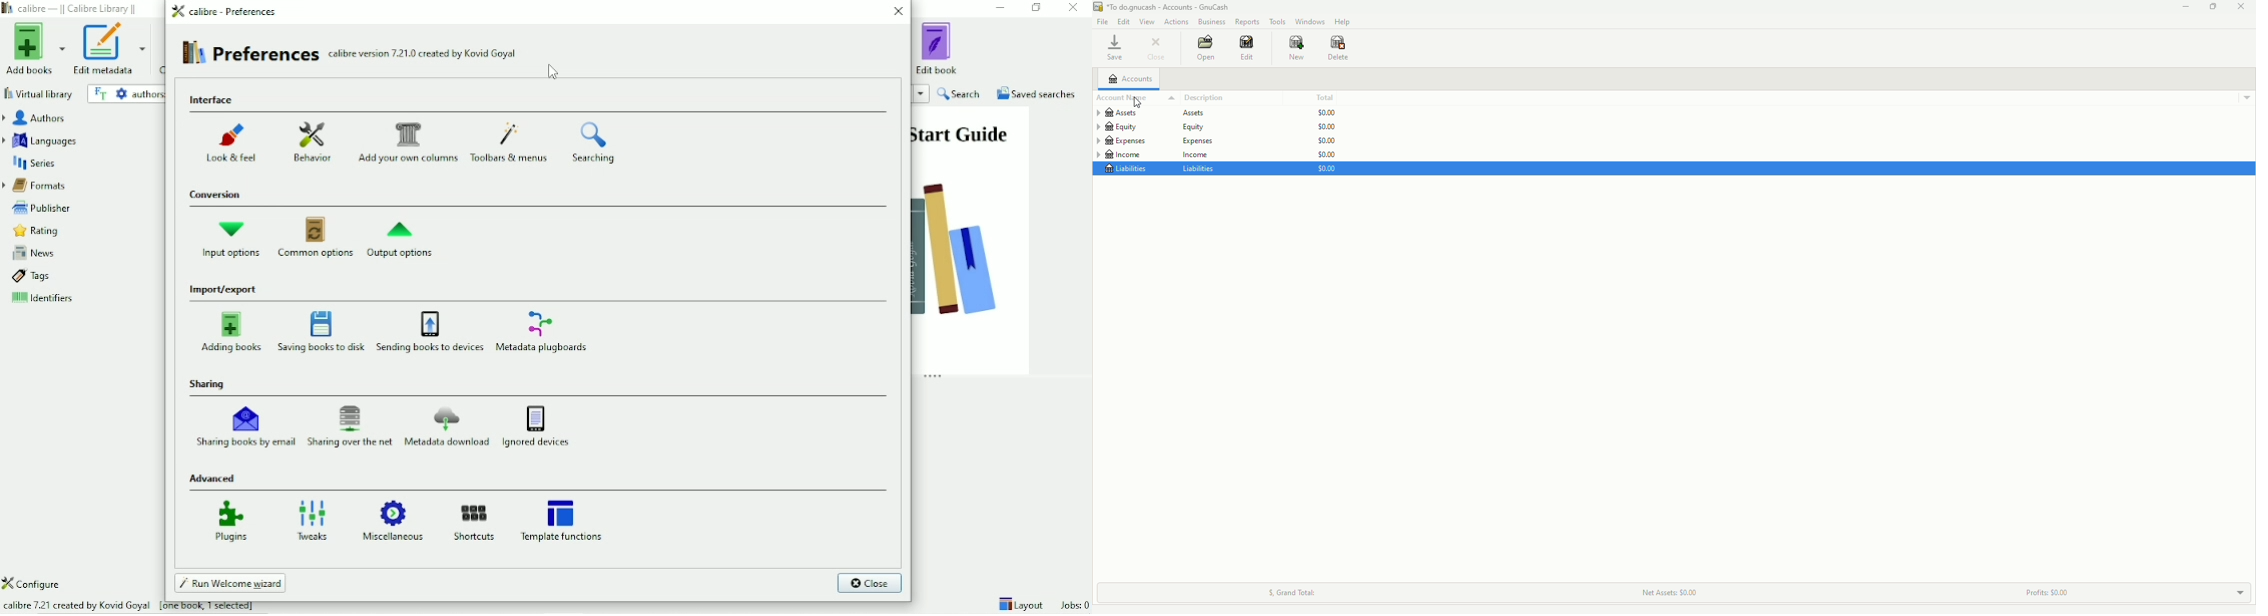 This screenshot has width=2268, height=616. Describe the element at coordinates (1669, 590) in the screenshot. I see `Net Assets` at that location.